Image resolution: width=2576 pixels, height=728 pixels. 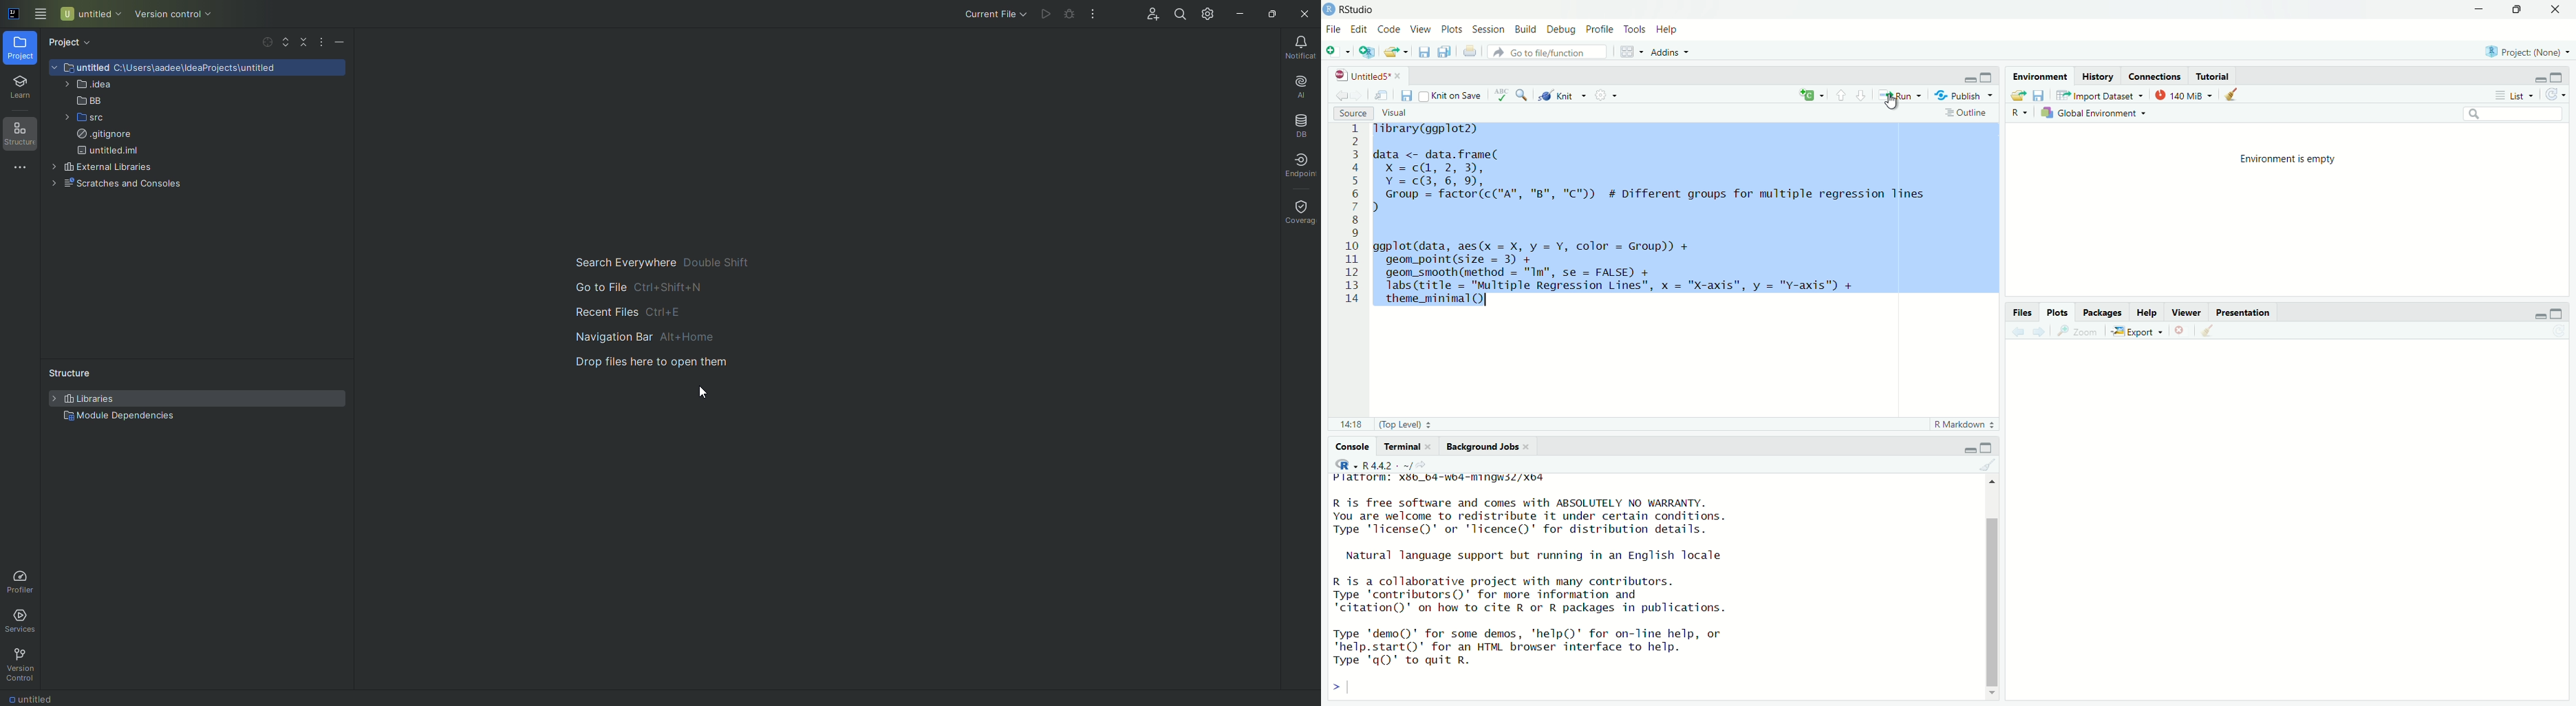 What do you see at coordinates (1629, 53) in the screenshot?
I see `grid` at bounding box center [1629, 53].